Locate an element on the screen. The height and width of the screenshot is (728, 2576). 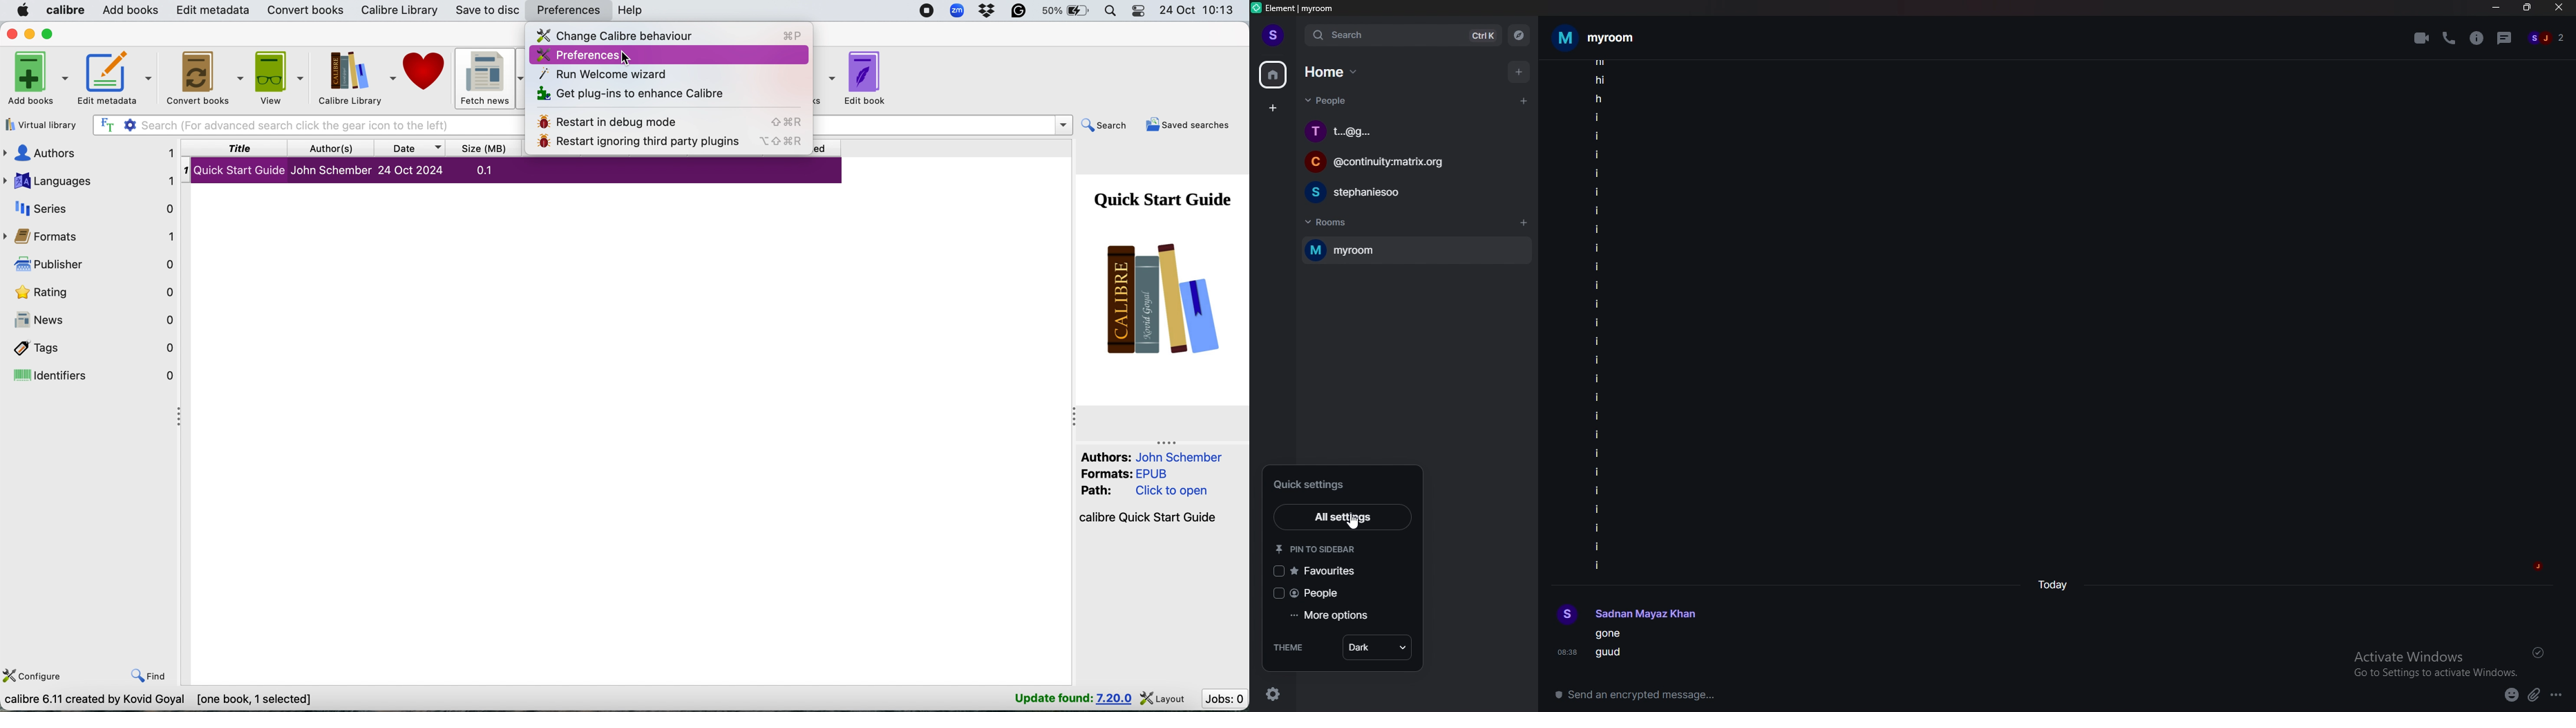
publisher is located at coordinates (93, 264).